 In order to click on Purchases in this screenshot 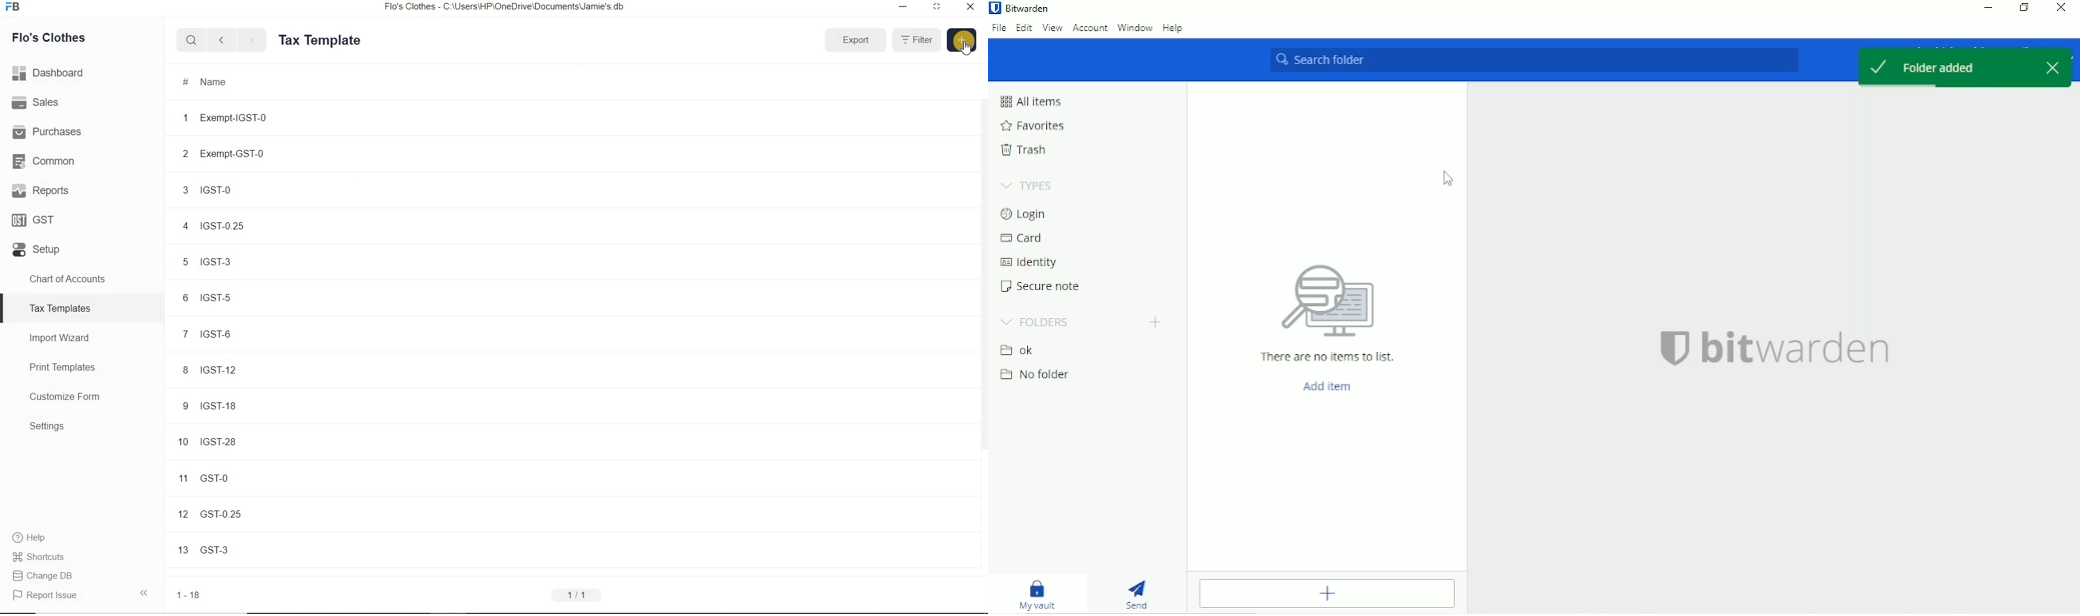, I will do `click(82, 130)`.